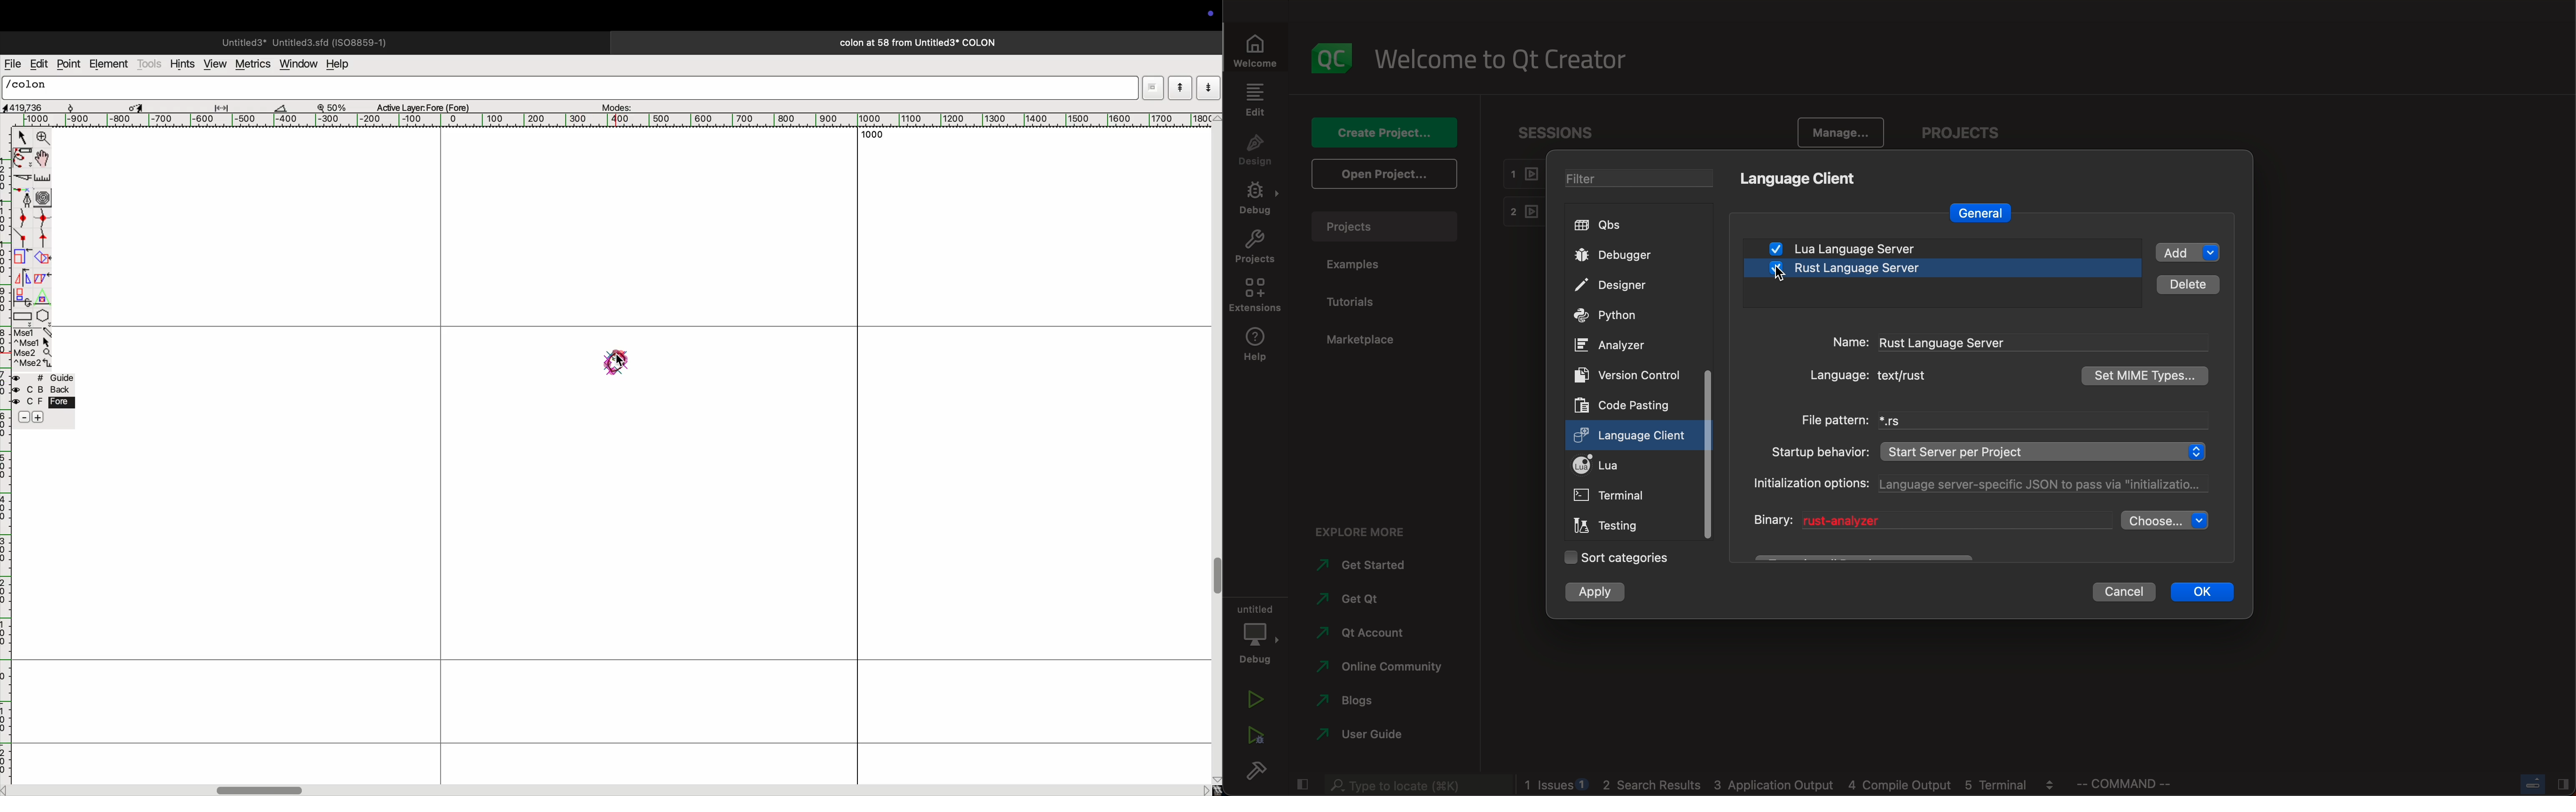 This screenshot has width=2576, height=812. What do you see at coordinates (2190, 252) in the screenshot?
I see `add` at bounding box center [2190, 252].